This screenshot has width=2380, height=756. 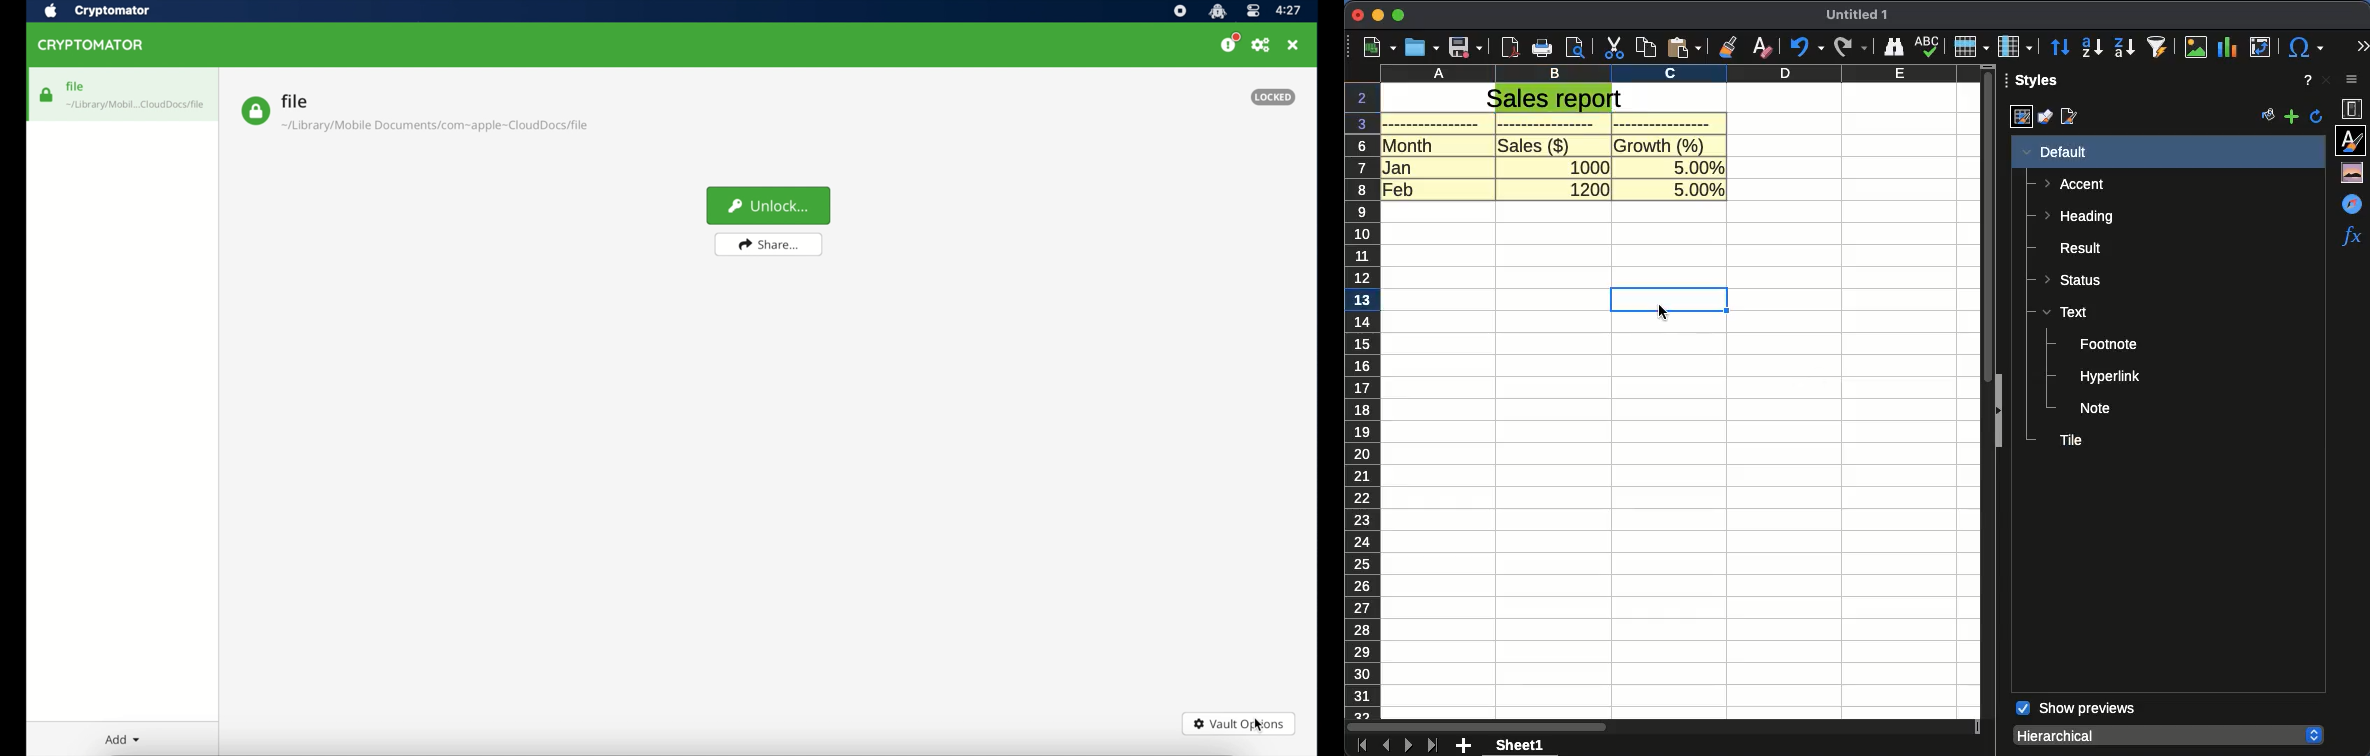 What do you see at coordinates (1683, 47) in the screenshot?
I see `paste` at bounding box center [1683, 47].